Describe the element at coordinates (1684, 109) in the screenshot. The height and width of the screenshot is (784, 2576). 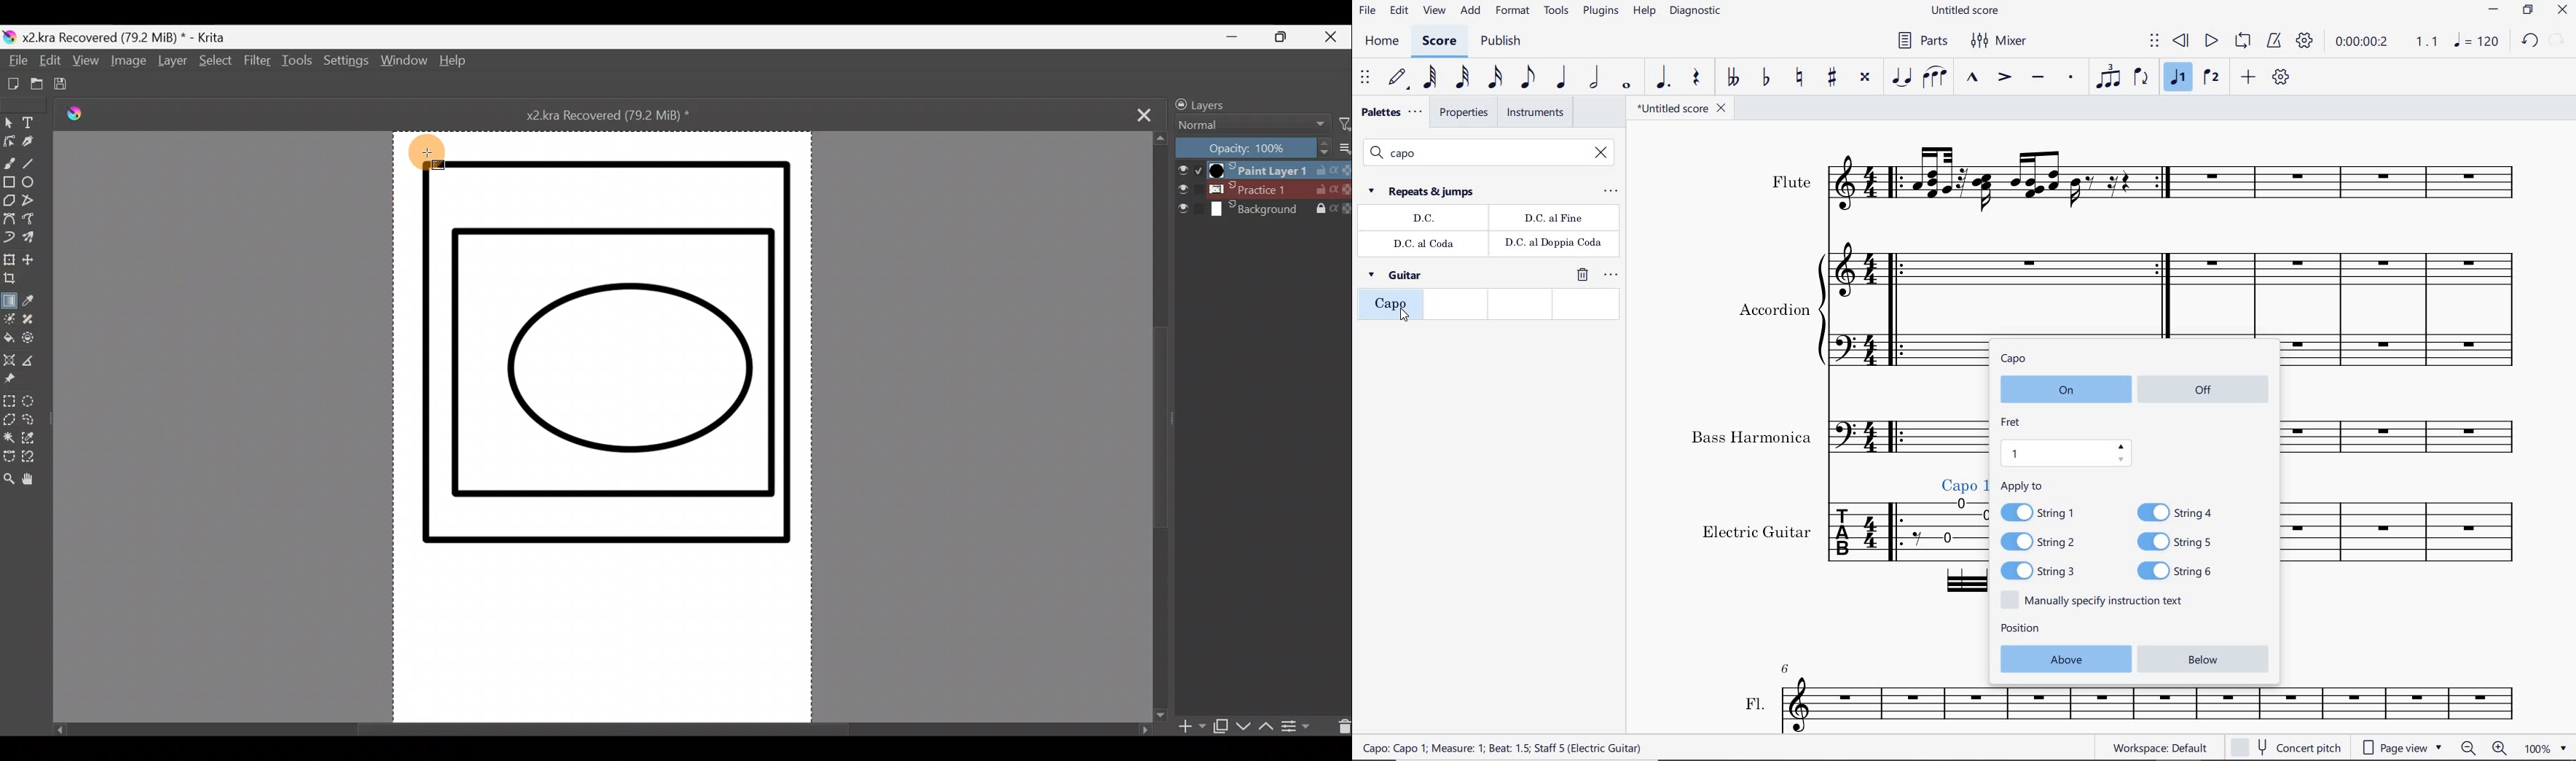
I see `file name` at that location.